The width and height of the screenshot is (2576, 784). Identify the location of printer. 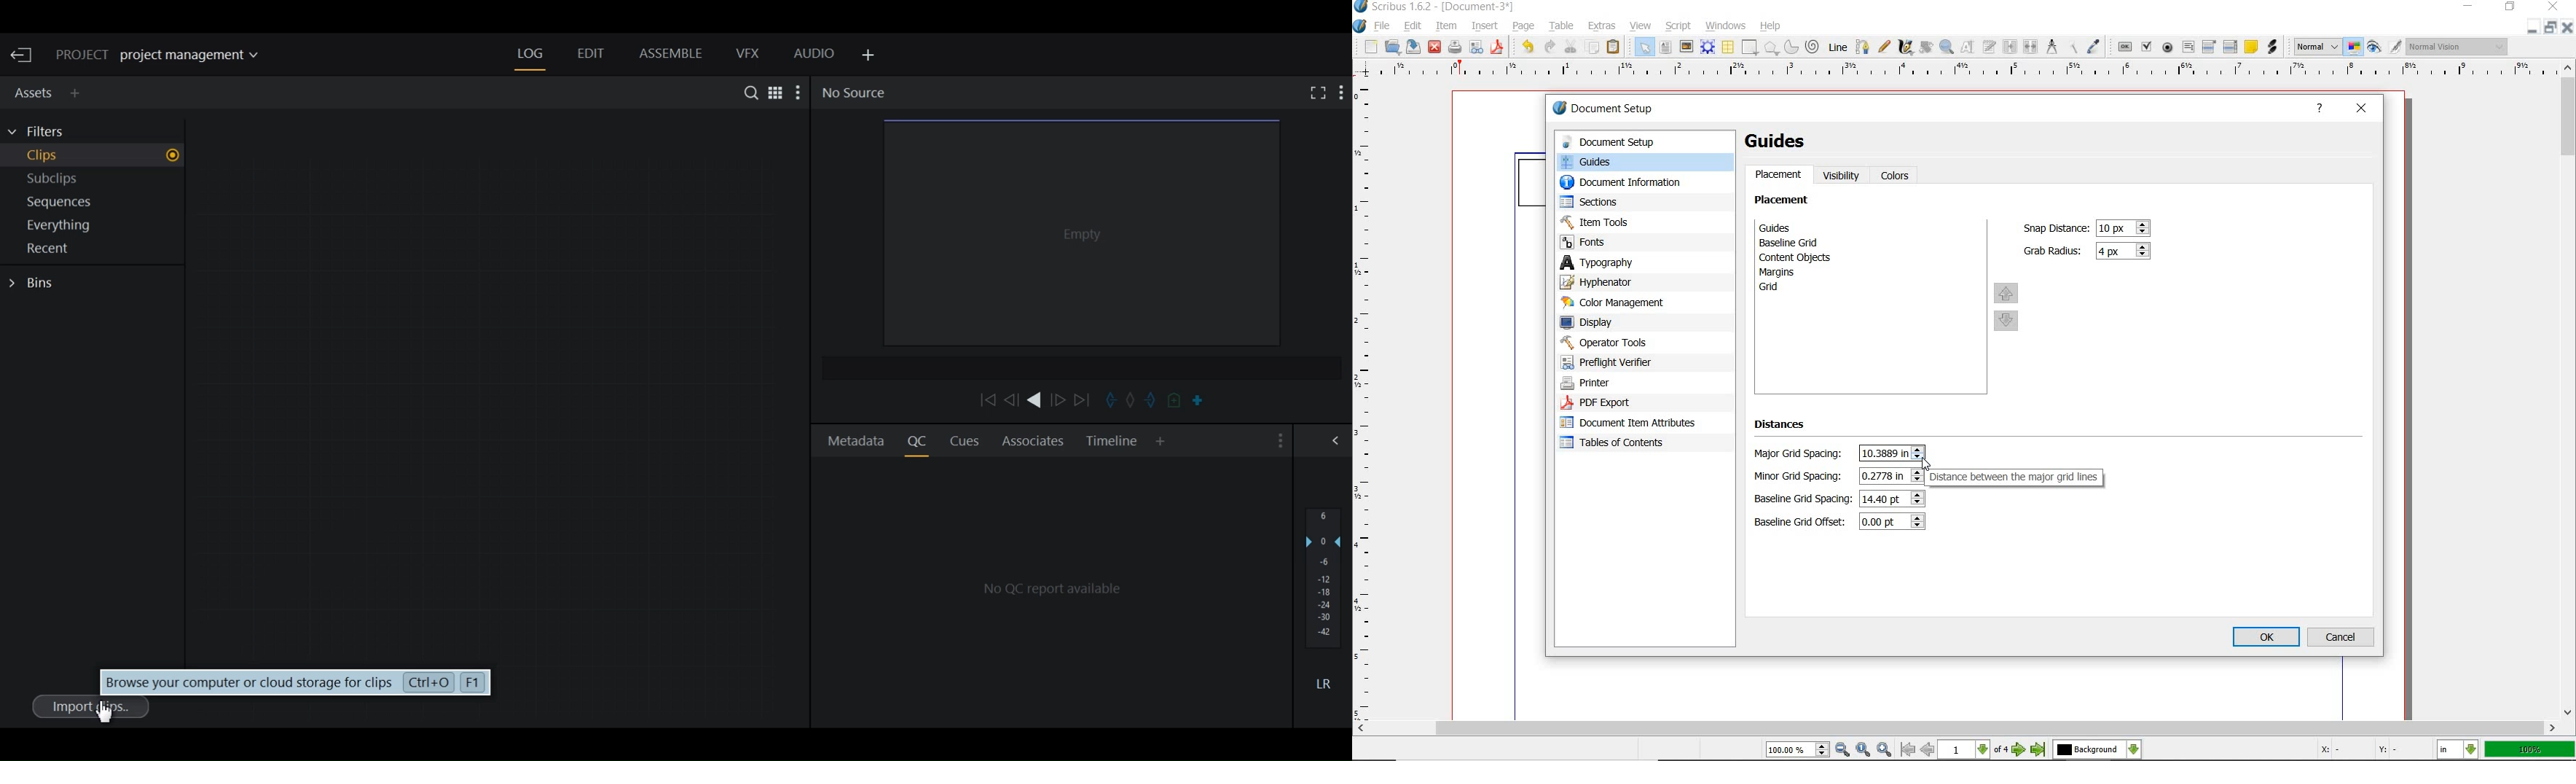
(1630, 383).